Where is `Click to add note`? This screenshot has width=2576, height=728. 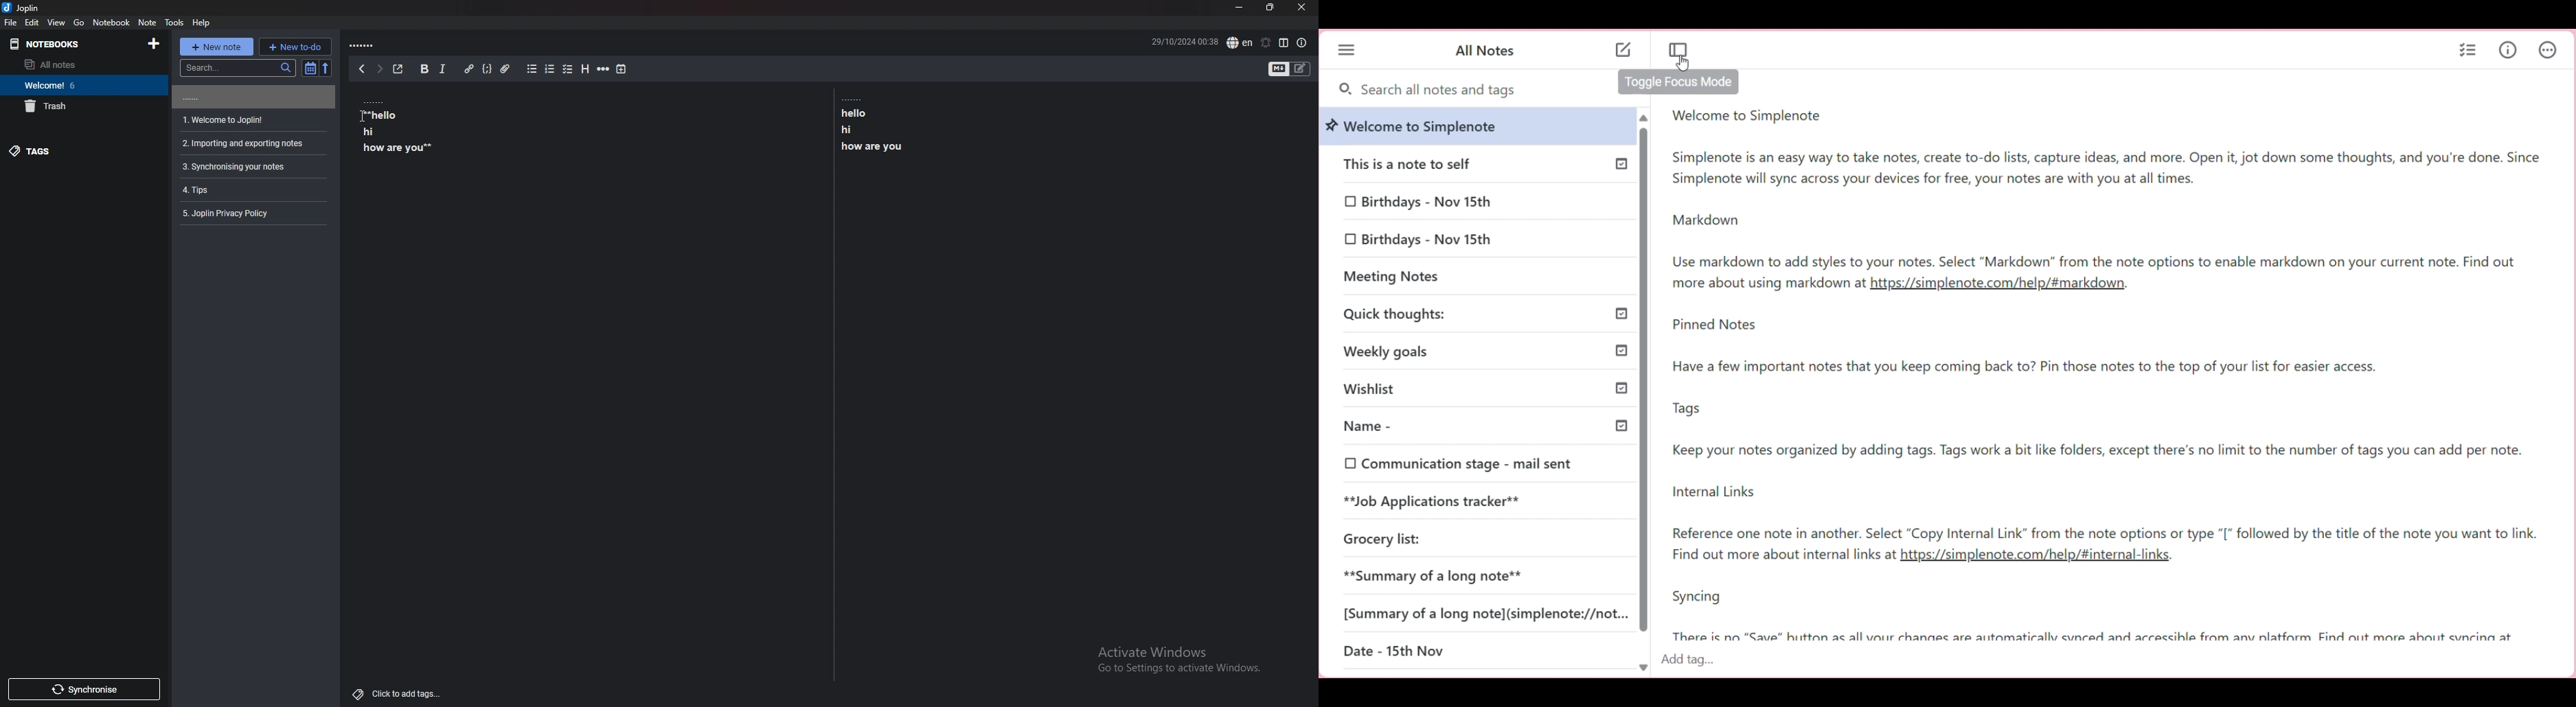
Click to add note is located at coordinates (1624, 50).